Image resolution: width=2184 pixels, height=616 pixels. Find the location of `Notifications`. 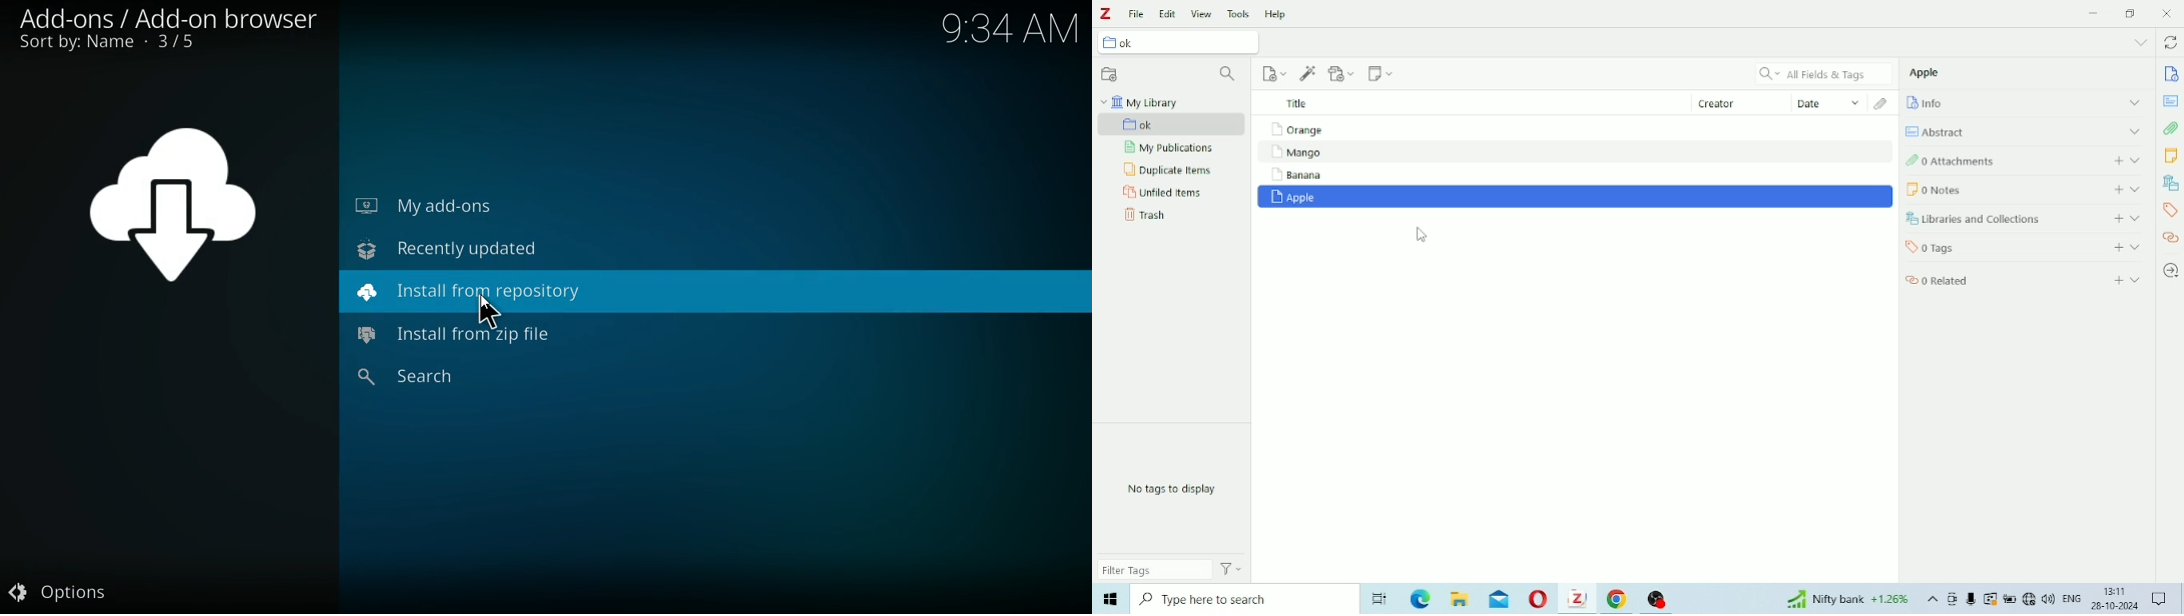

Notifications is located at coordinates (2161, 599).